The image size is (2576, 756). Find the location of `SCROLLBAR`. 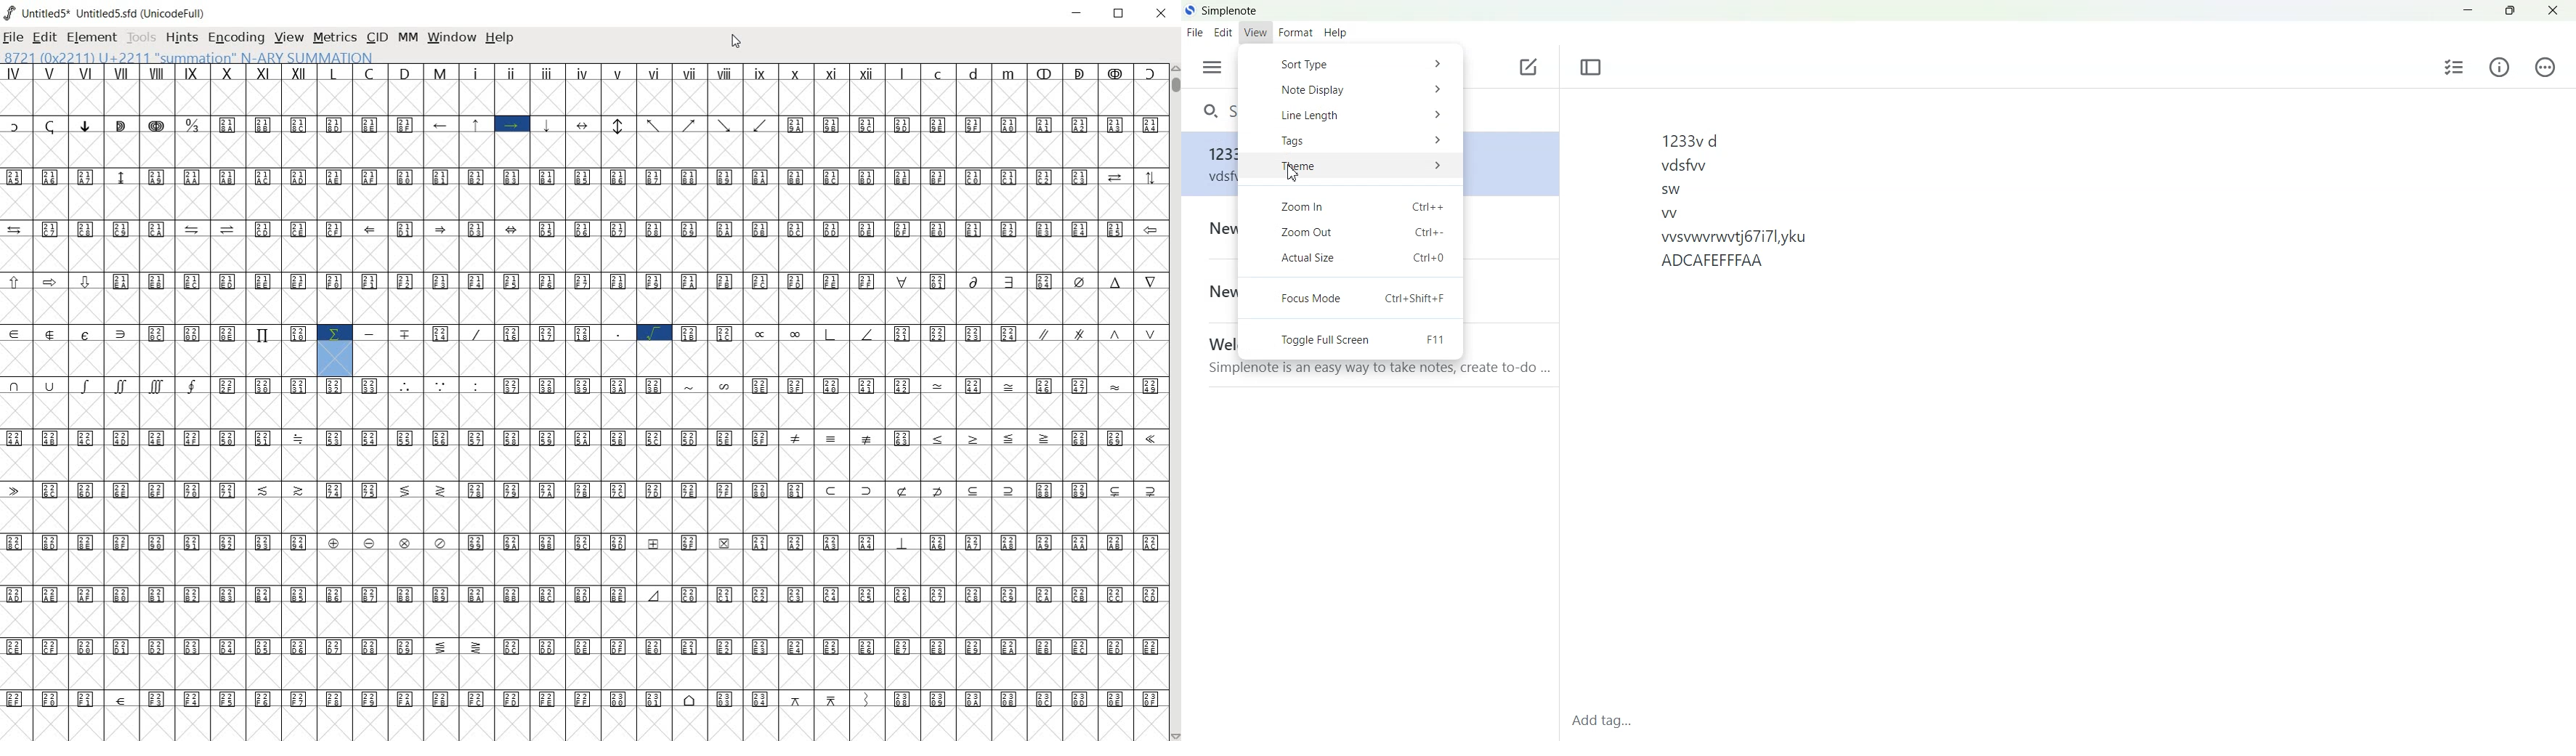

SCROLLBAR is located at coordinates (1180, 403).